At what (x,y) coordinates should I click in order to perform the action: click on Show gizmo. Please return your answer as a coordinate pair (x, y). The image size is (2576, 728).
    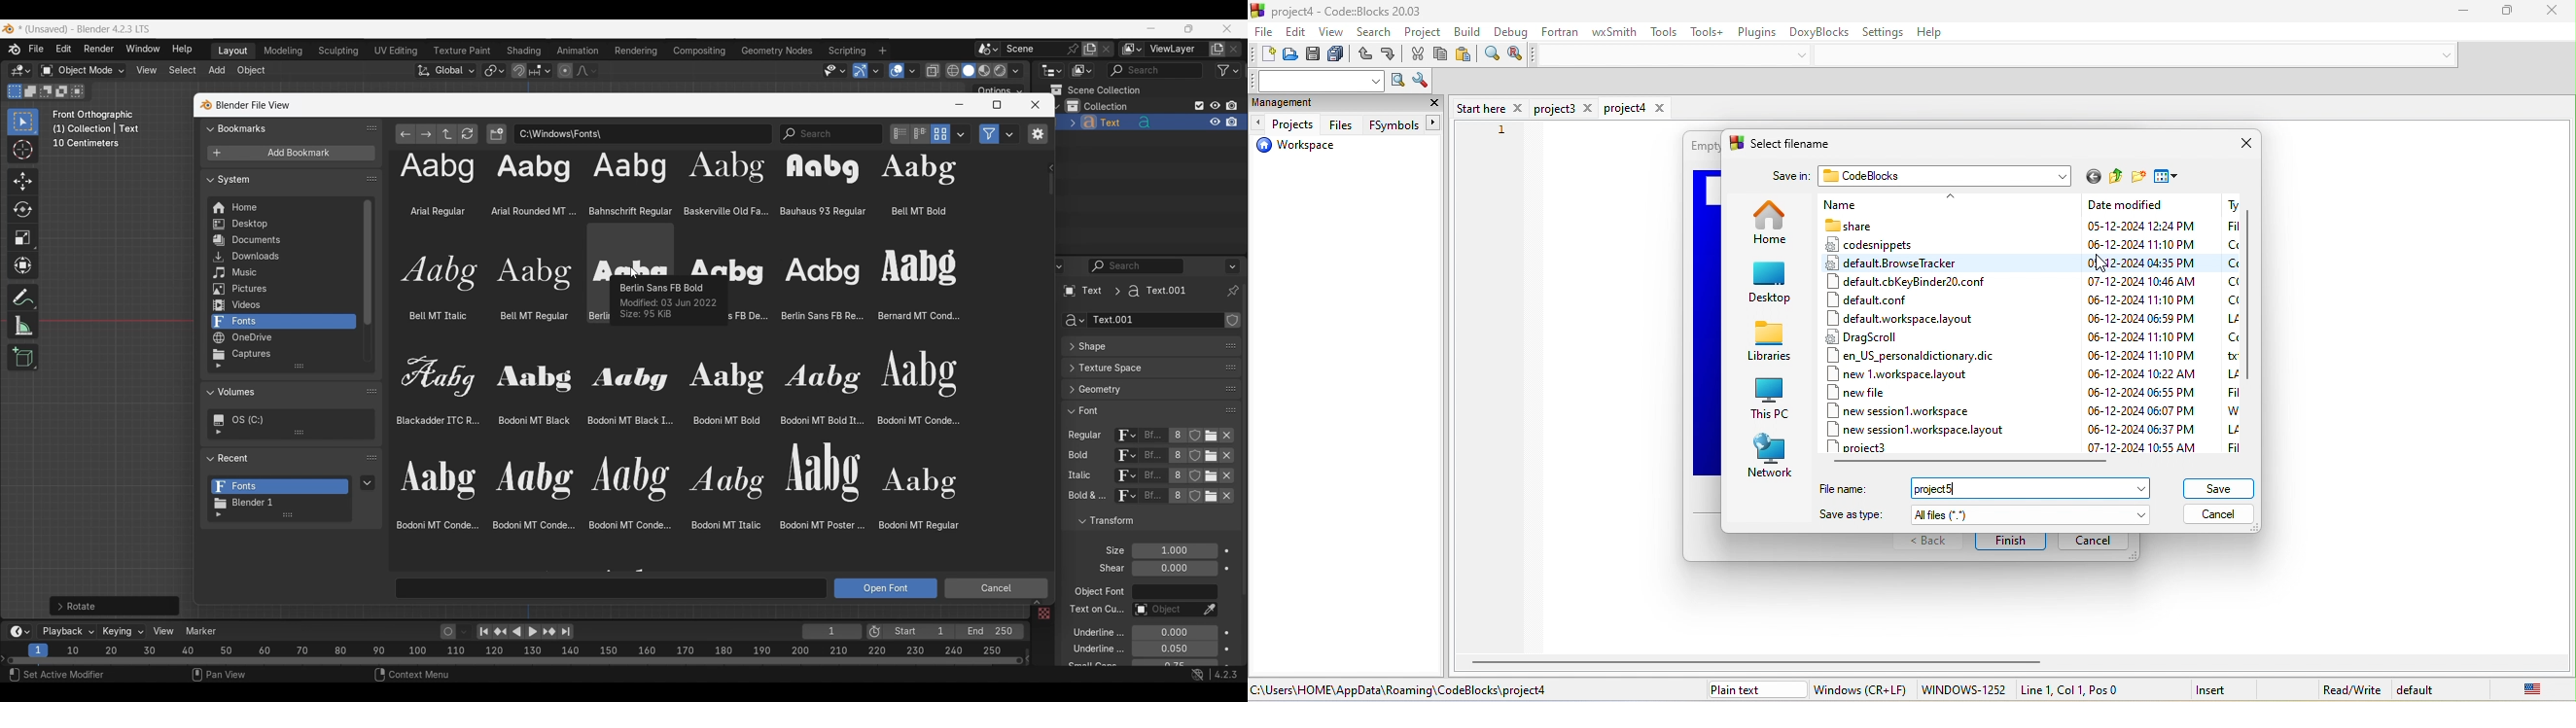
    Looking at the image, I should click on (861, 71).